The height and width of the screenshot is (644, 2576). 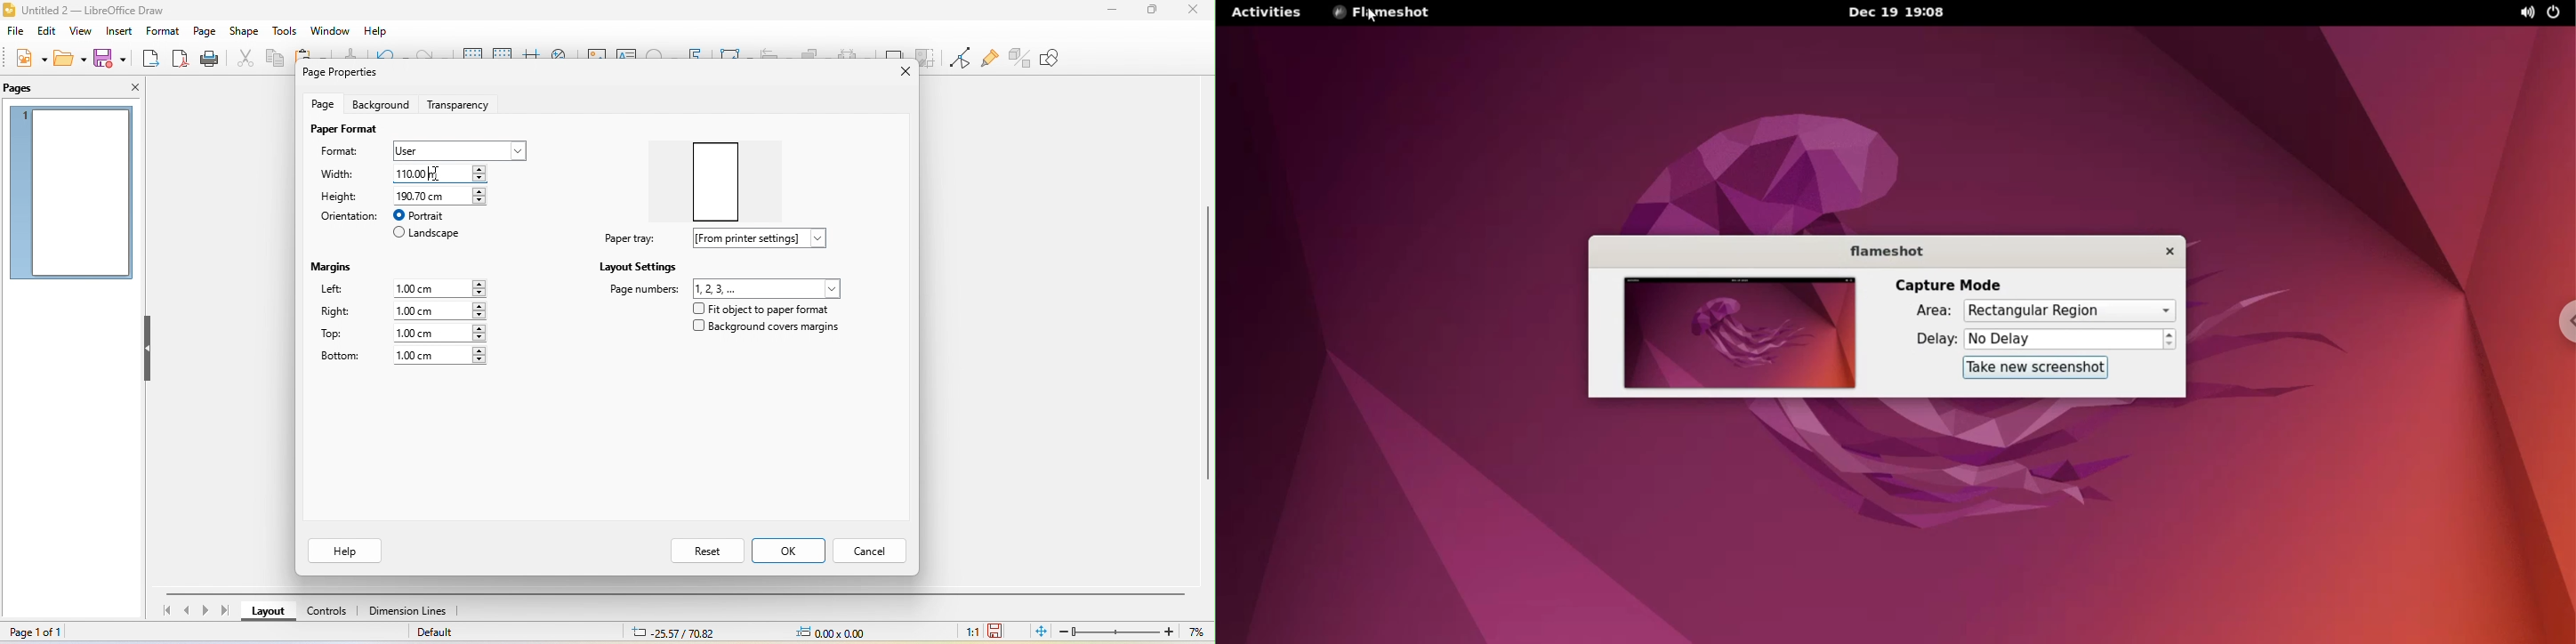 I want to click on dimension line, so click(x=408, y=612).